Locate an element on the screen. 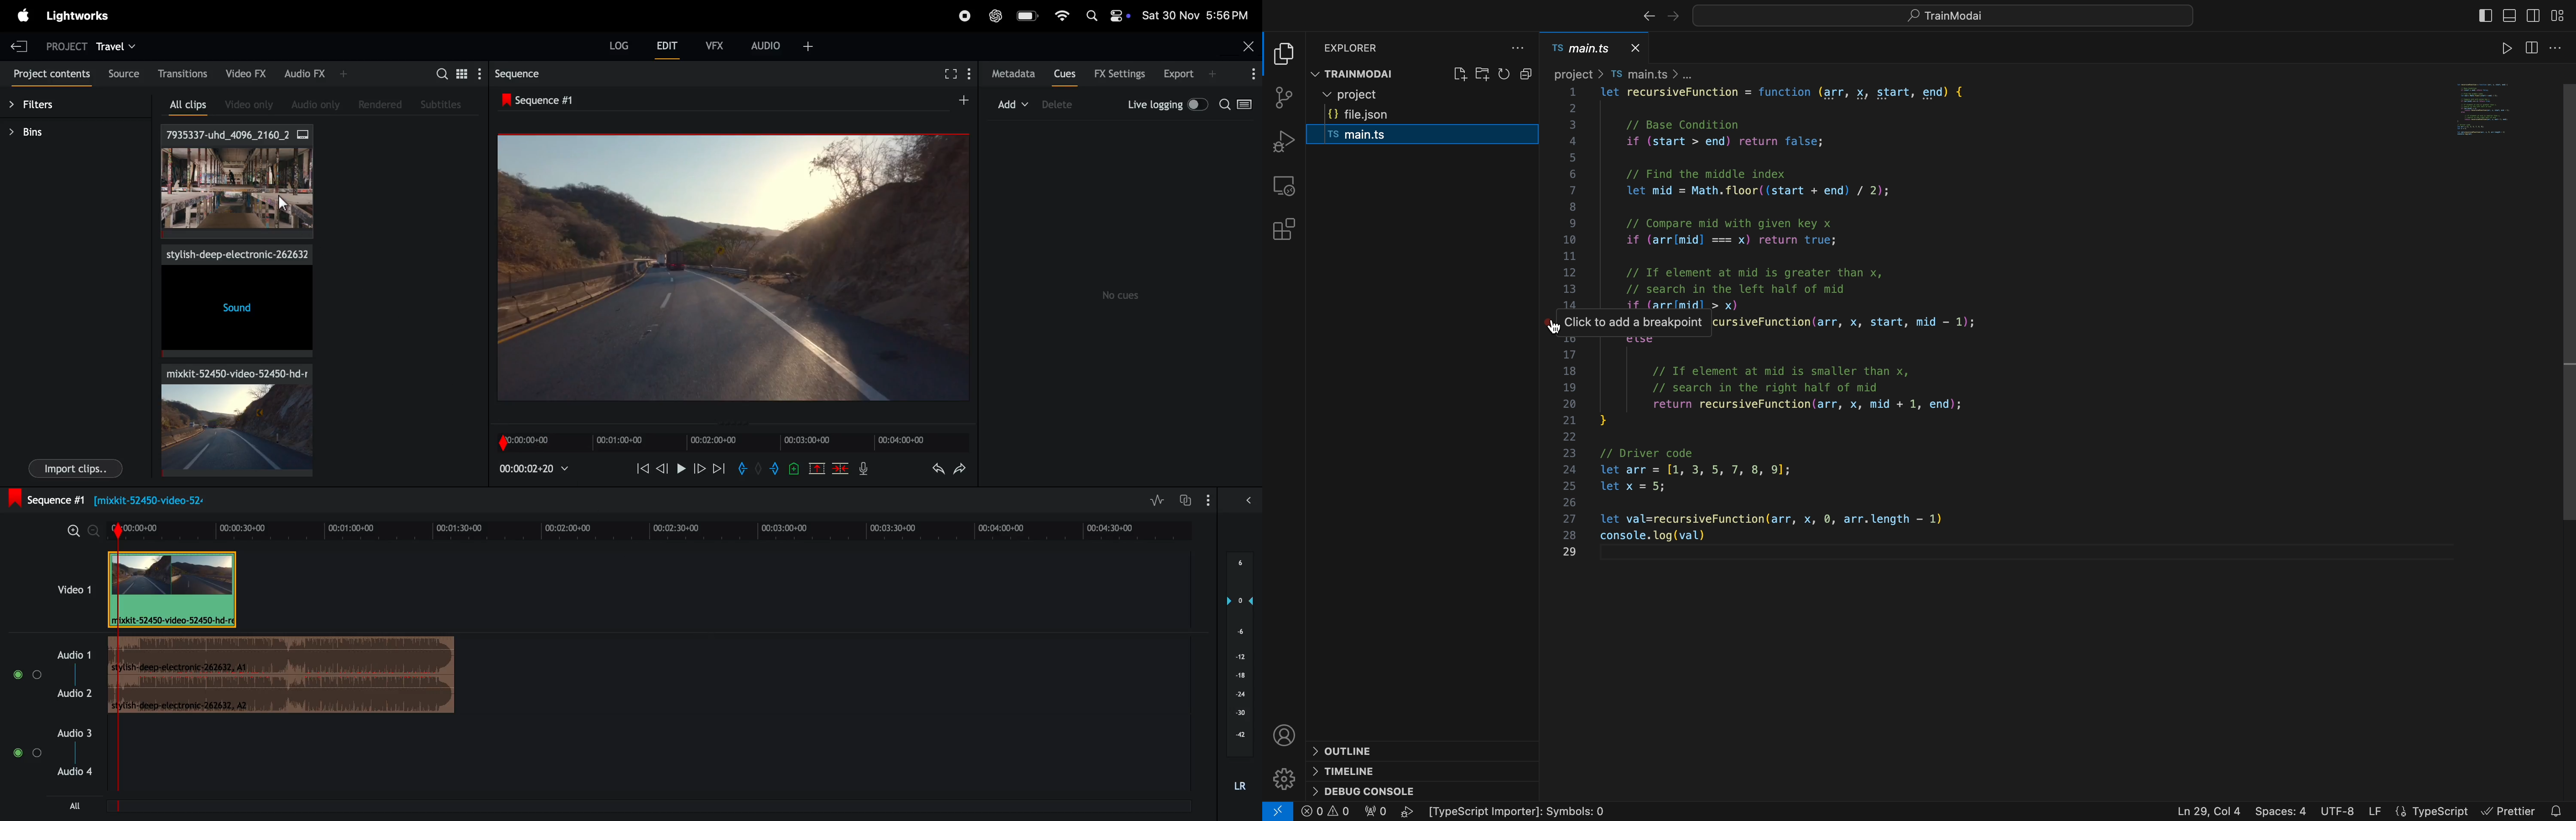 Image resolution: width=2576 pixels, height=840 pixels. timeframe is located at coordinates (726, 438).